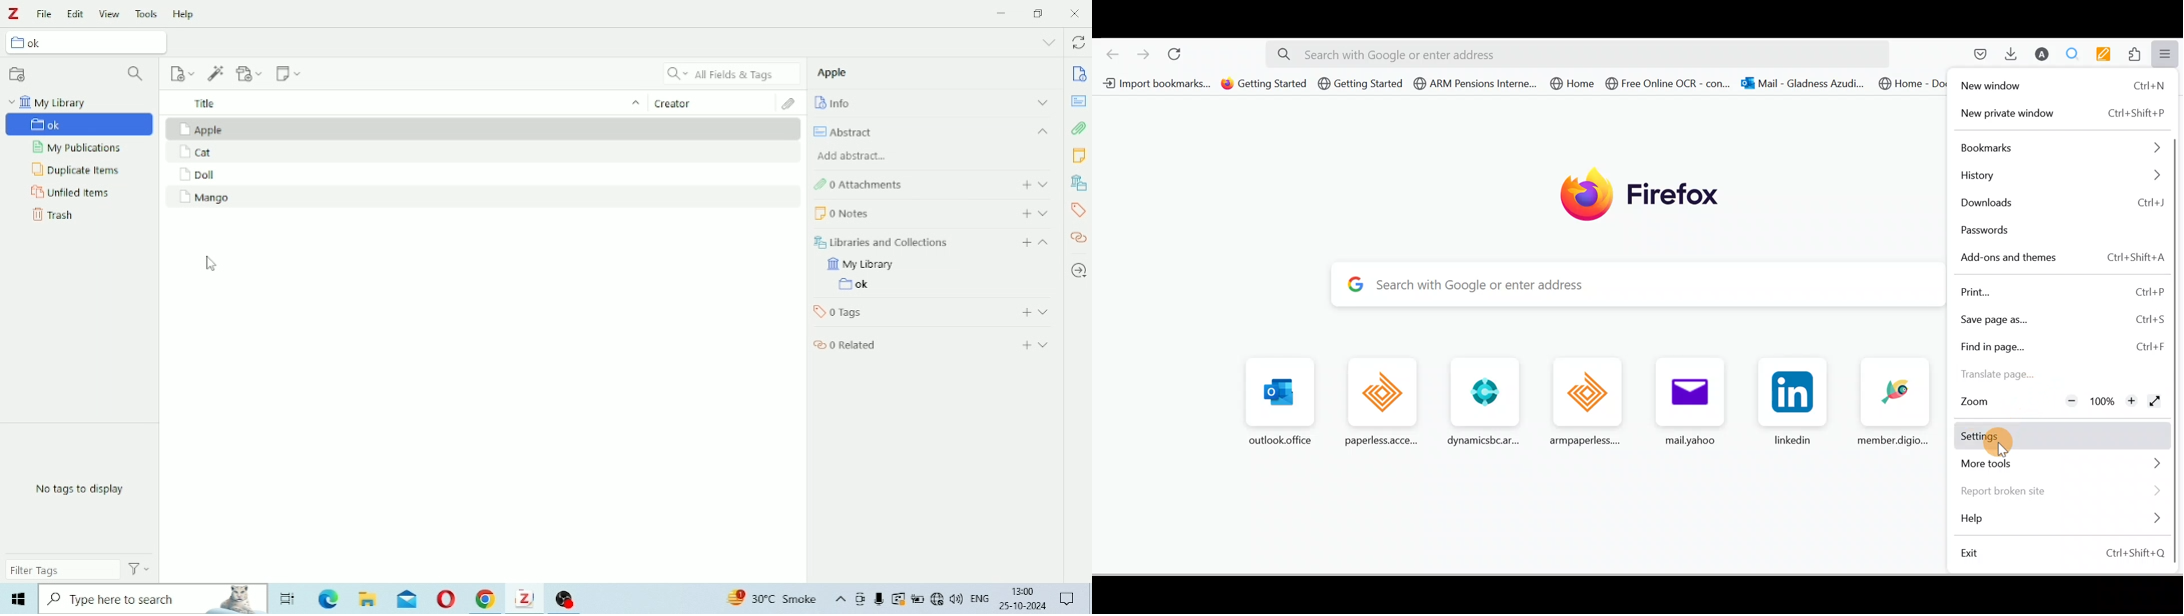 Image resolution: width=2184 pixels, height=616 pixels. I want to click on , so click(978, 598).